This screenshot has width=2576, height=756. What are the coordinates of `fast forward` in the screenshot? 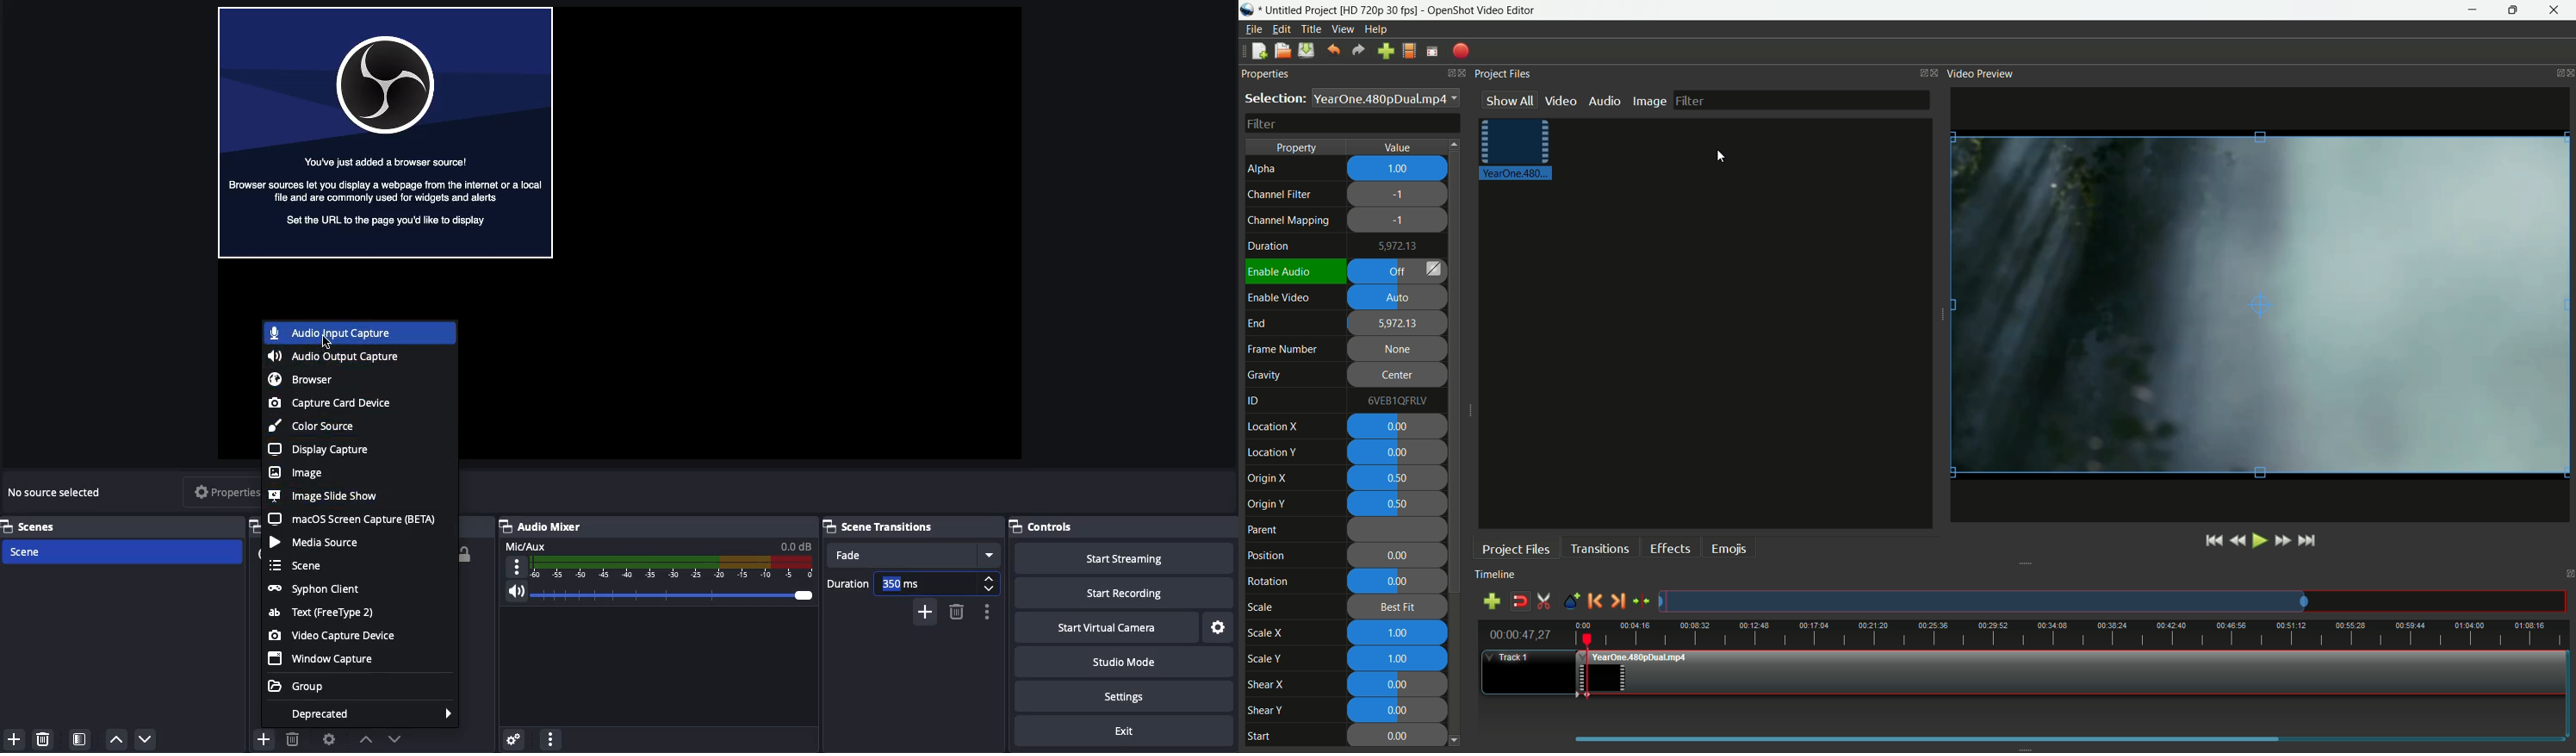 It's located at (2251, 540).